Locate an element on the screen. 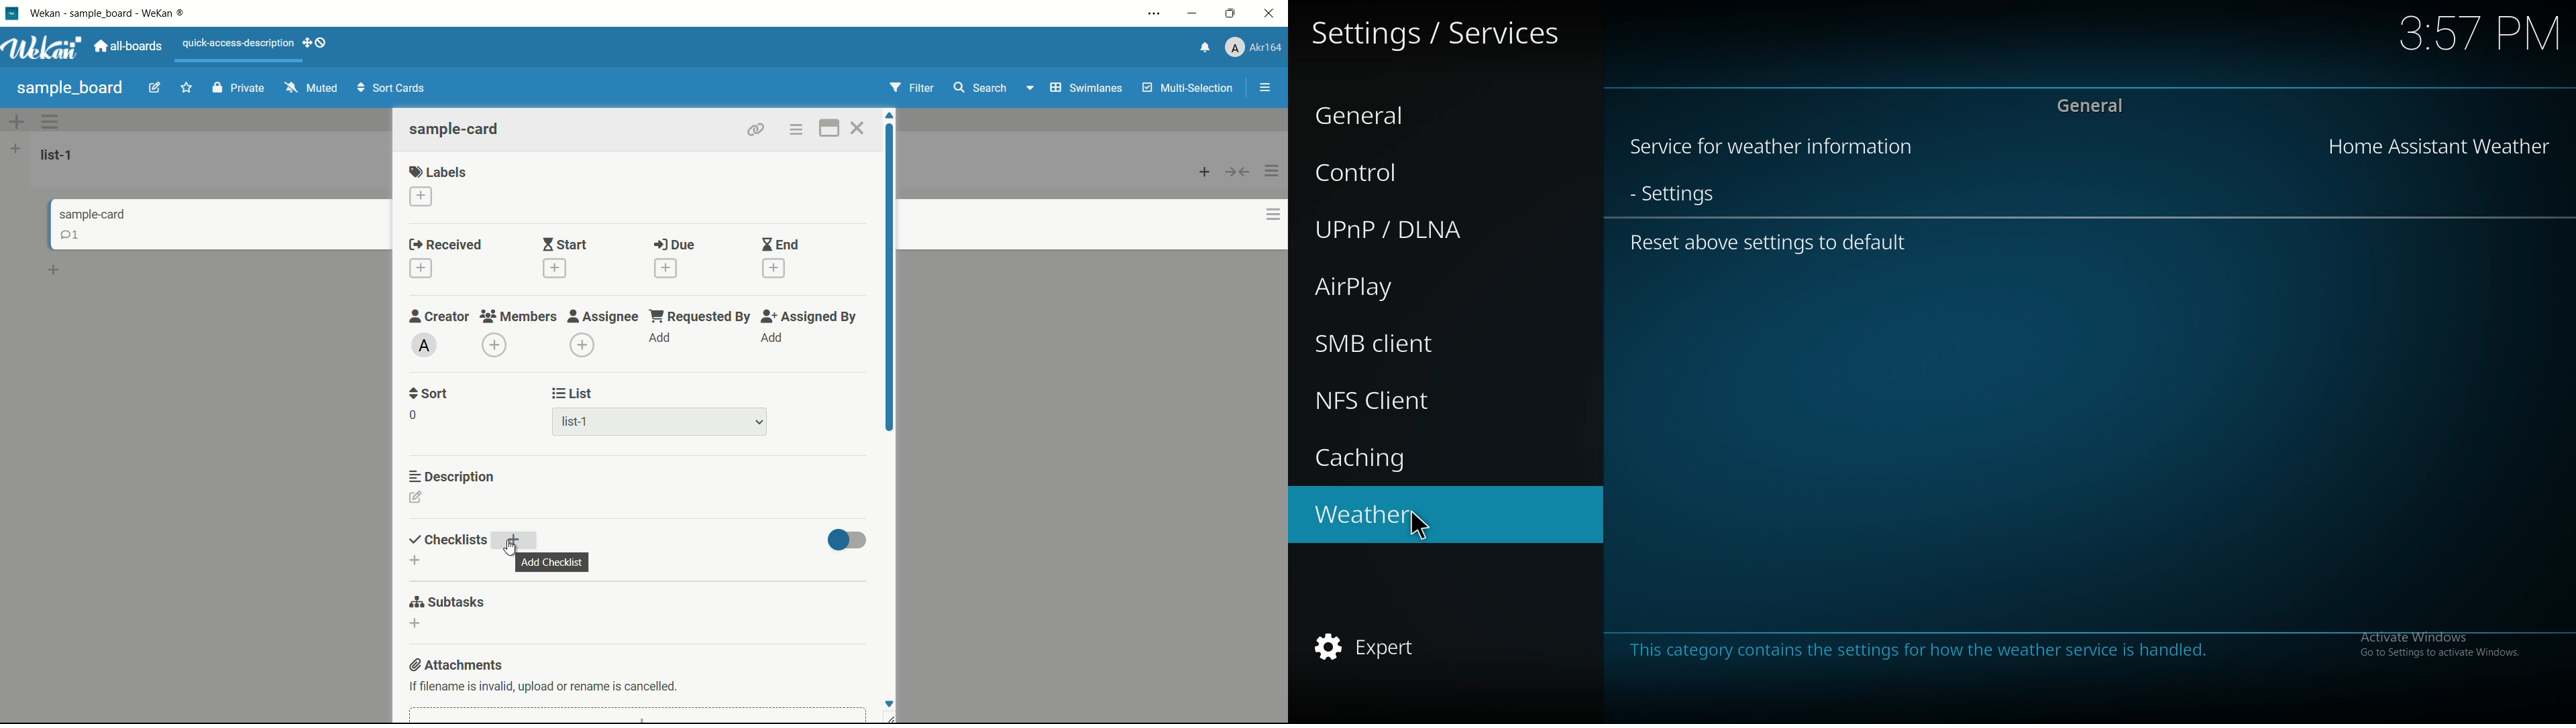  add is located at coordinates (304, 42).